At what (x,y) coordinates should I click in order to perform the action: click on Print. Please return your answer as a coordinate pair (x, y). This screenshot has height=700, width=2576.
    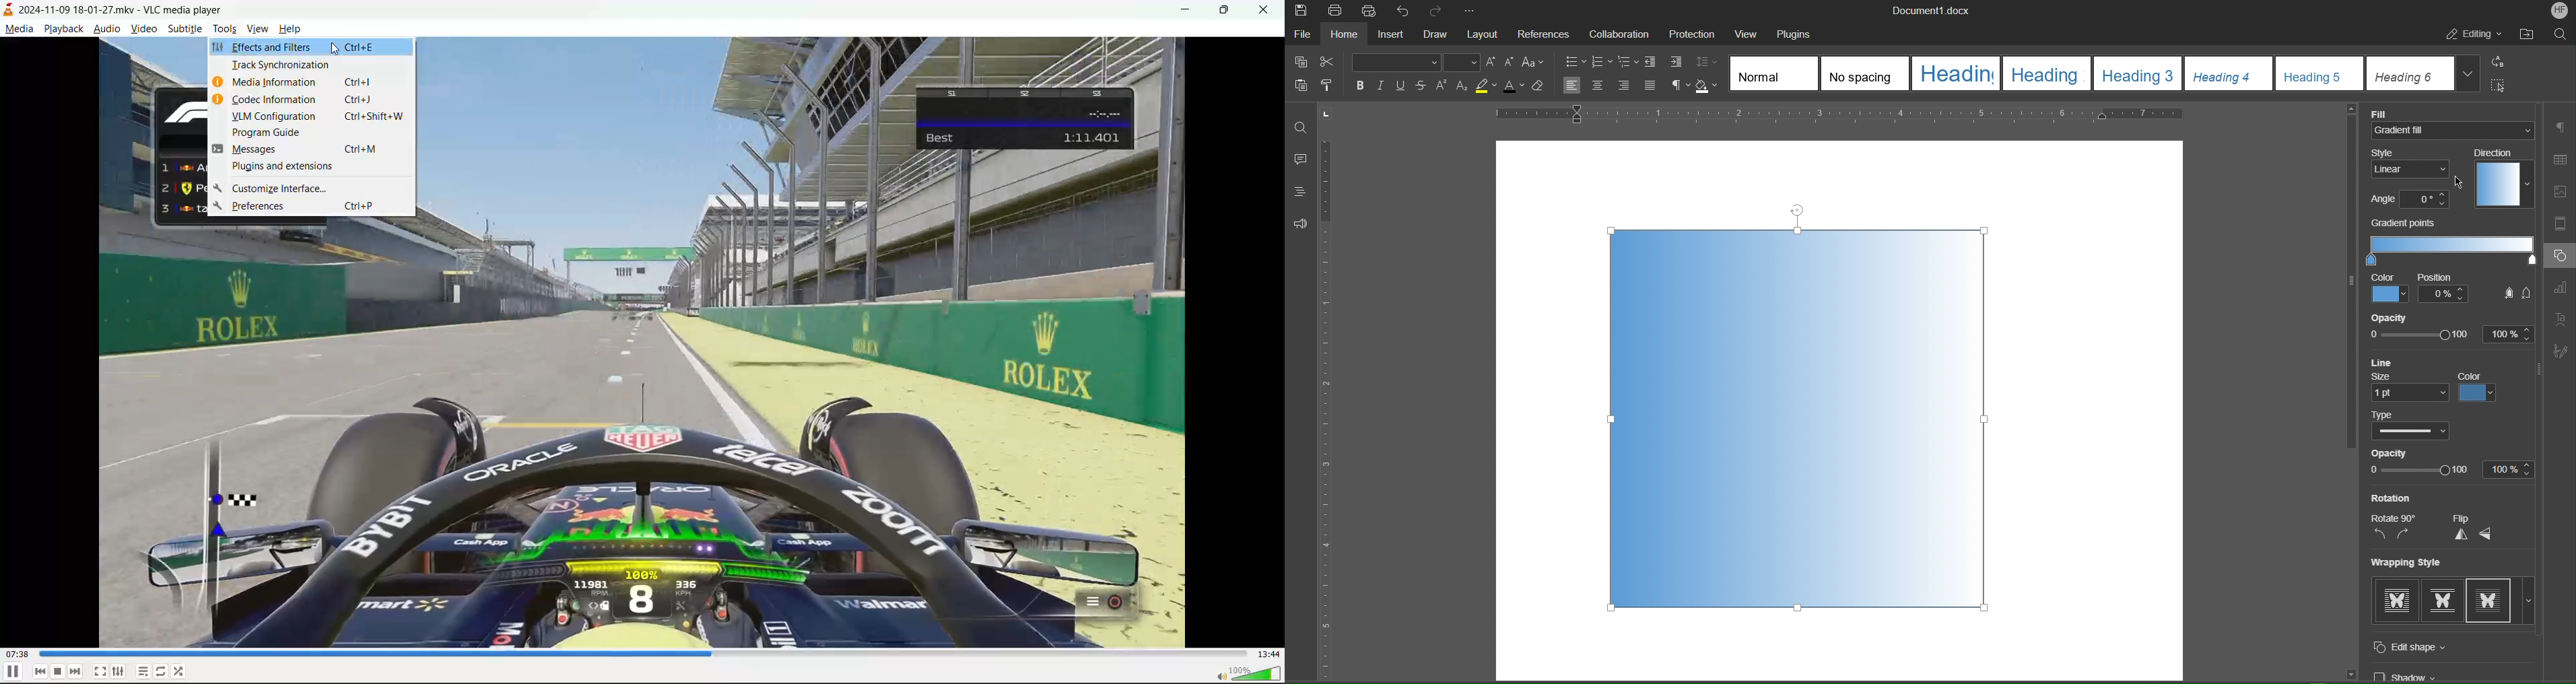
    Looking at the image, I should click on (1334, 11).